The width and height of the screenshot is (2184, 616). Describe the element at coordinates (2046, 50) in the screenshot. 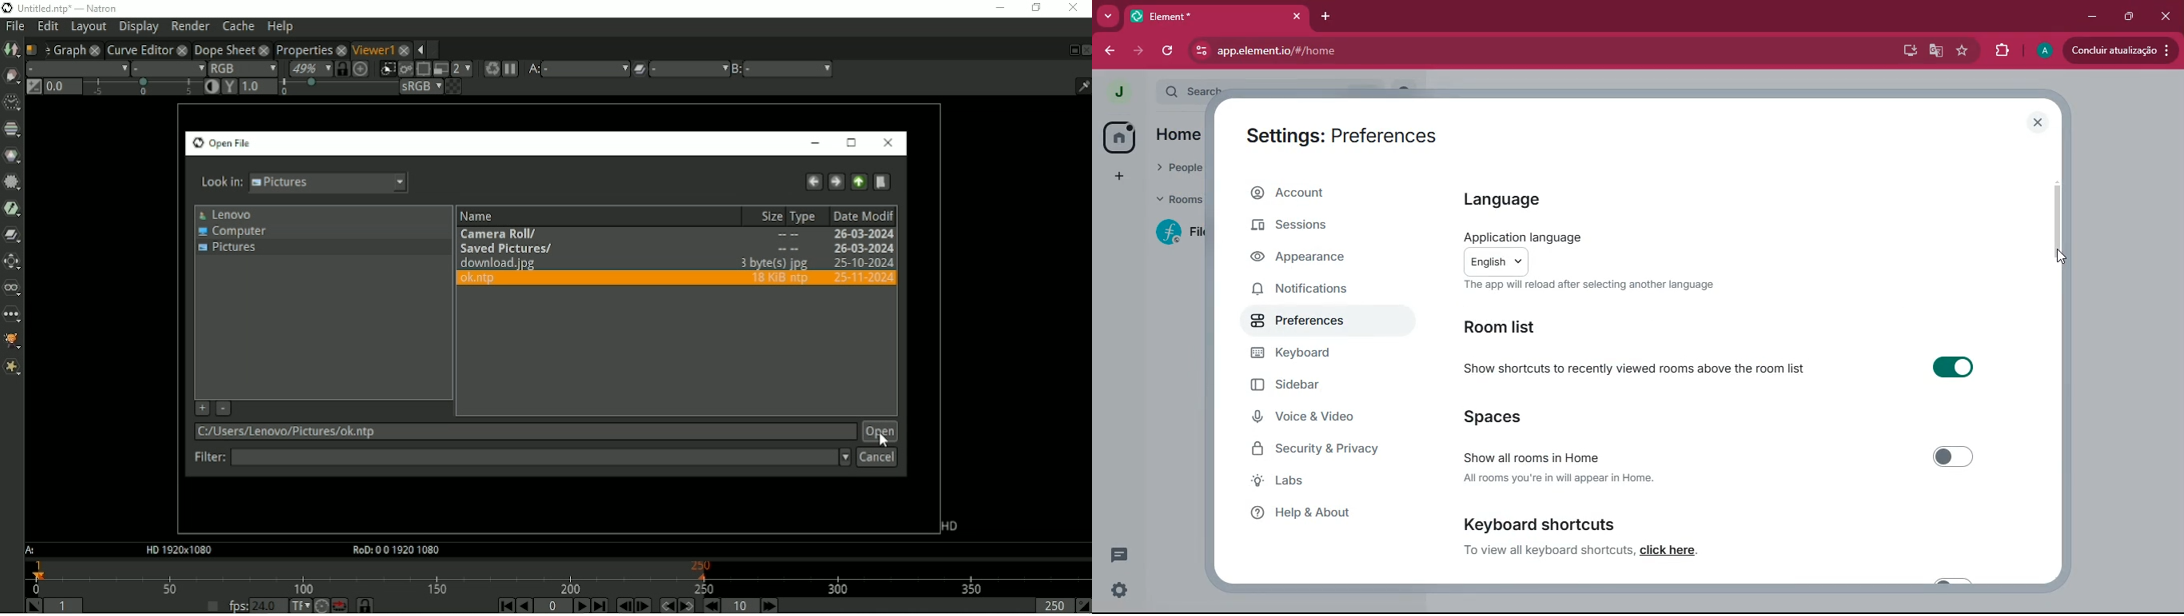

I see `profile` at that location.